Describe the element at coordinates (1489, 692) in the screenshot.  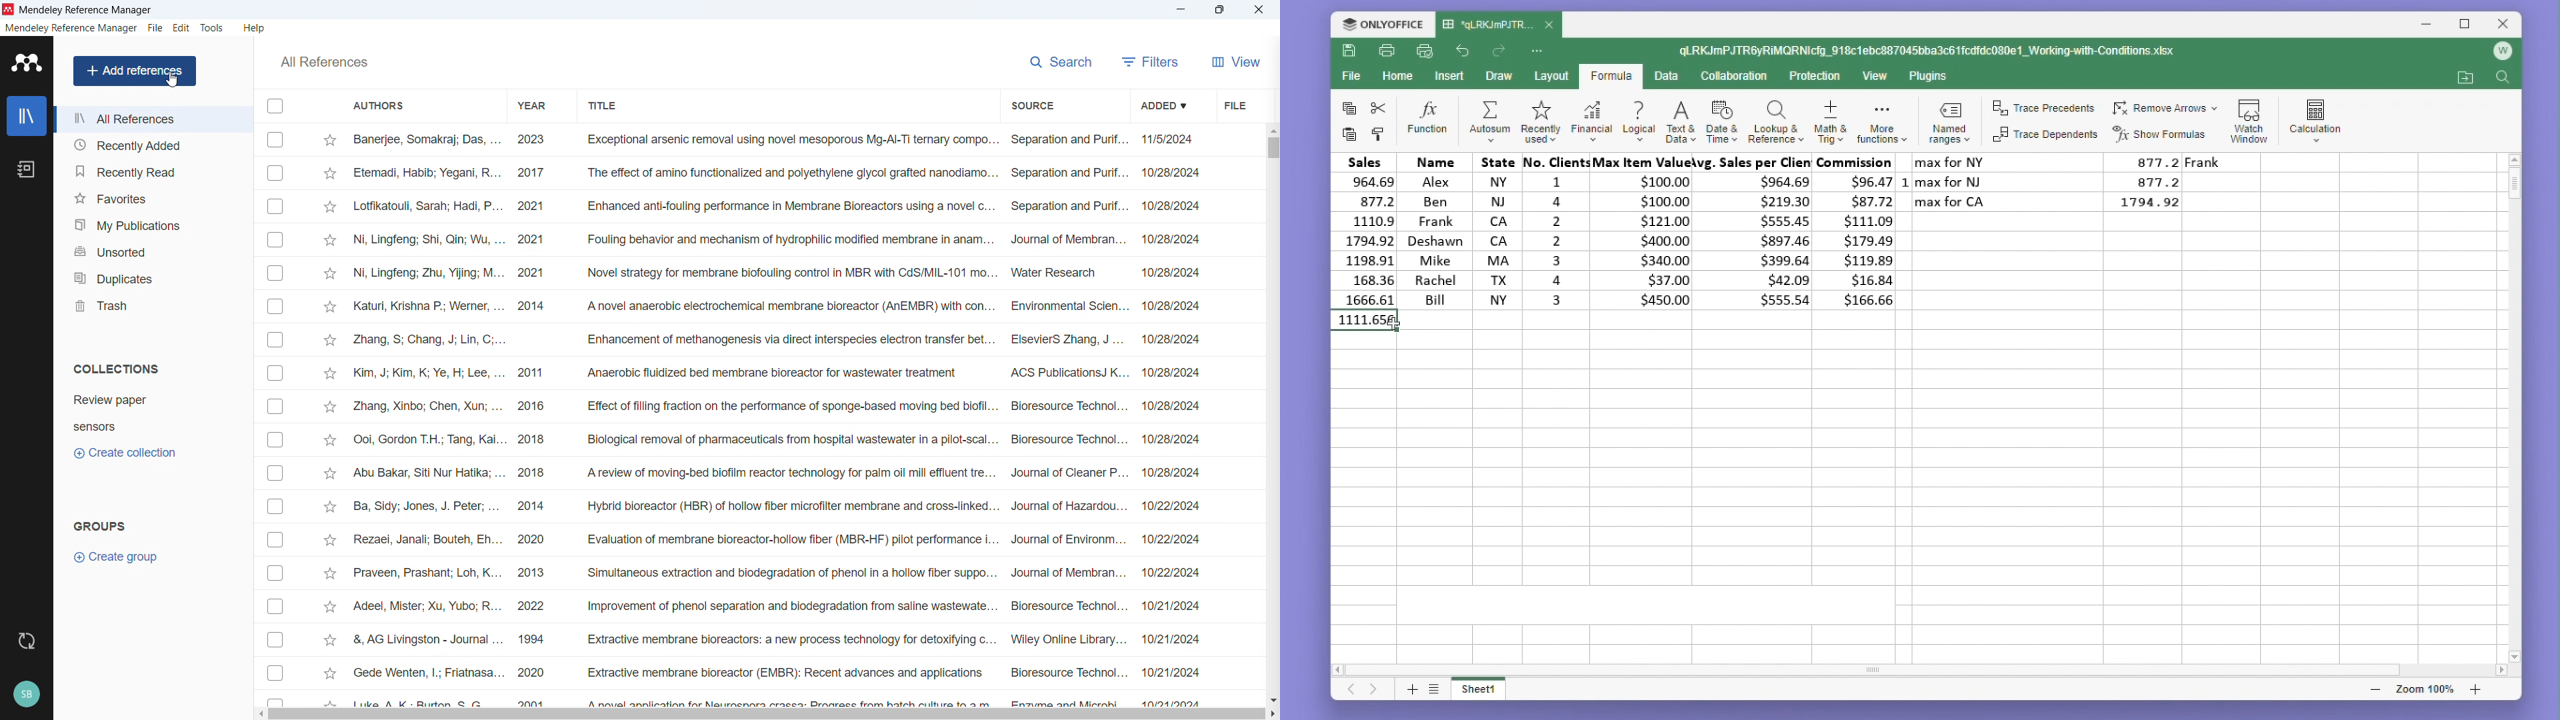
I see `Sheet 1` at that location.